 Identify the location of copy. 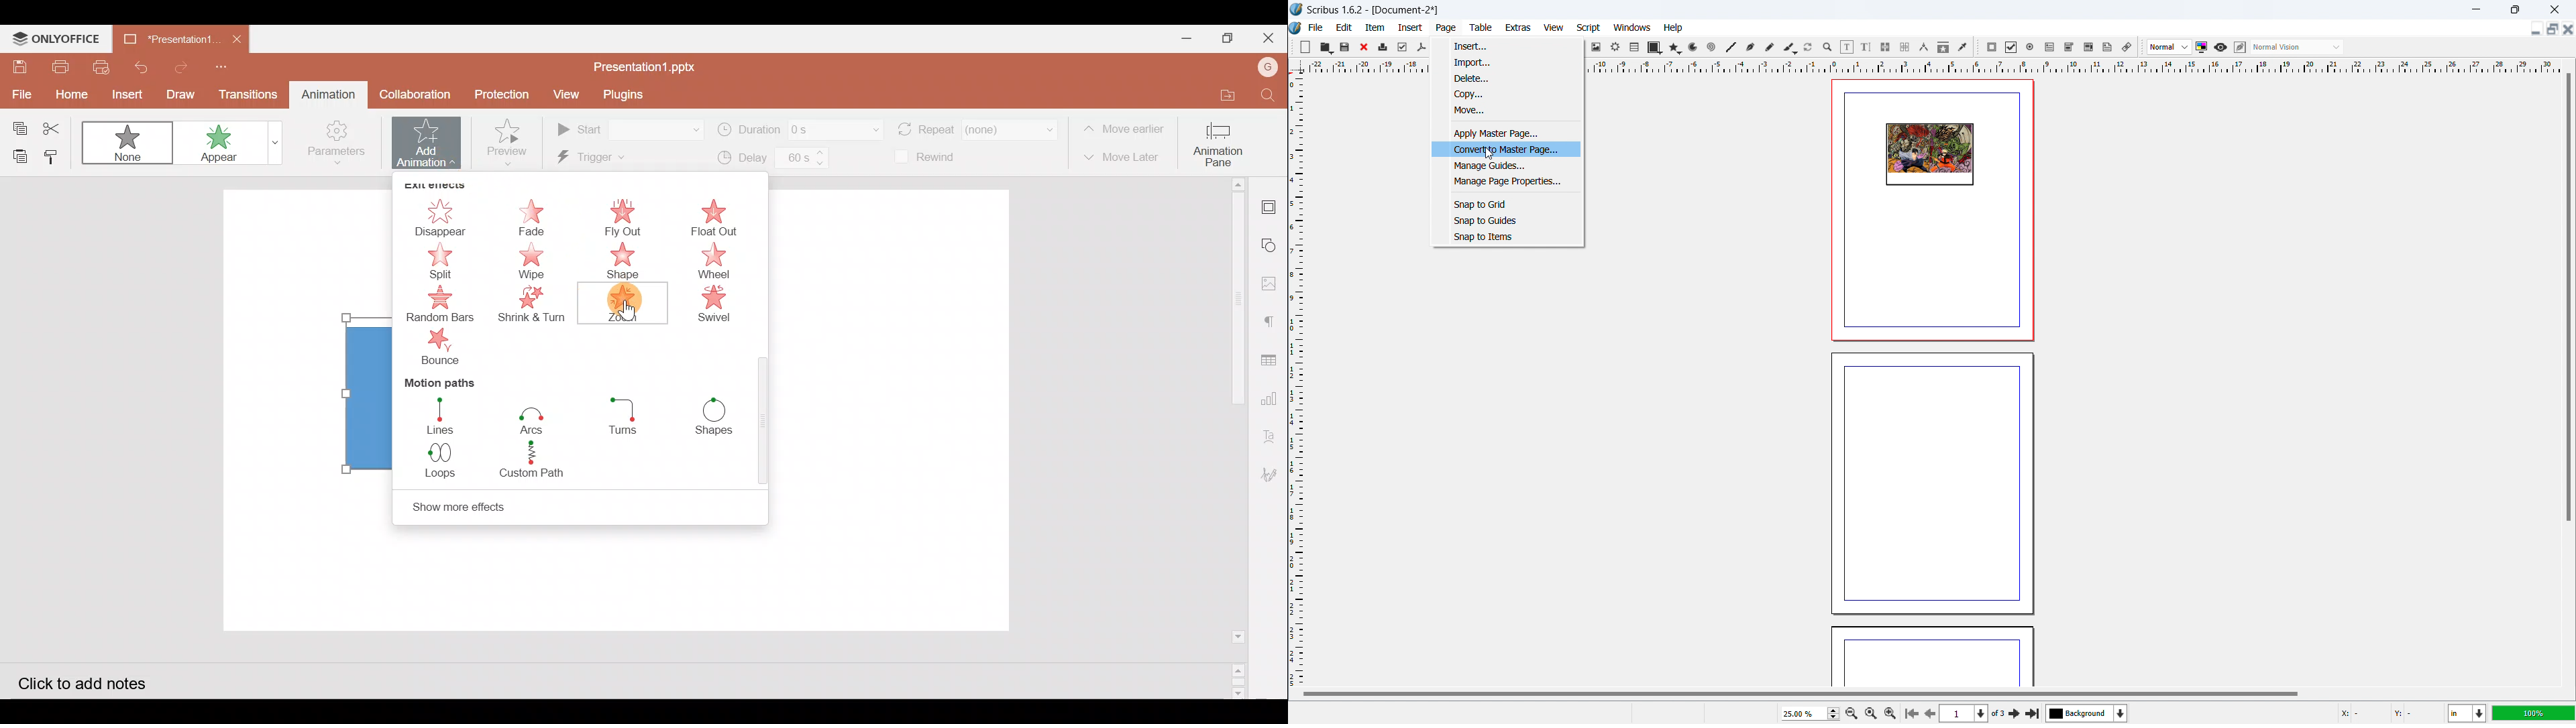
(1507, 94).